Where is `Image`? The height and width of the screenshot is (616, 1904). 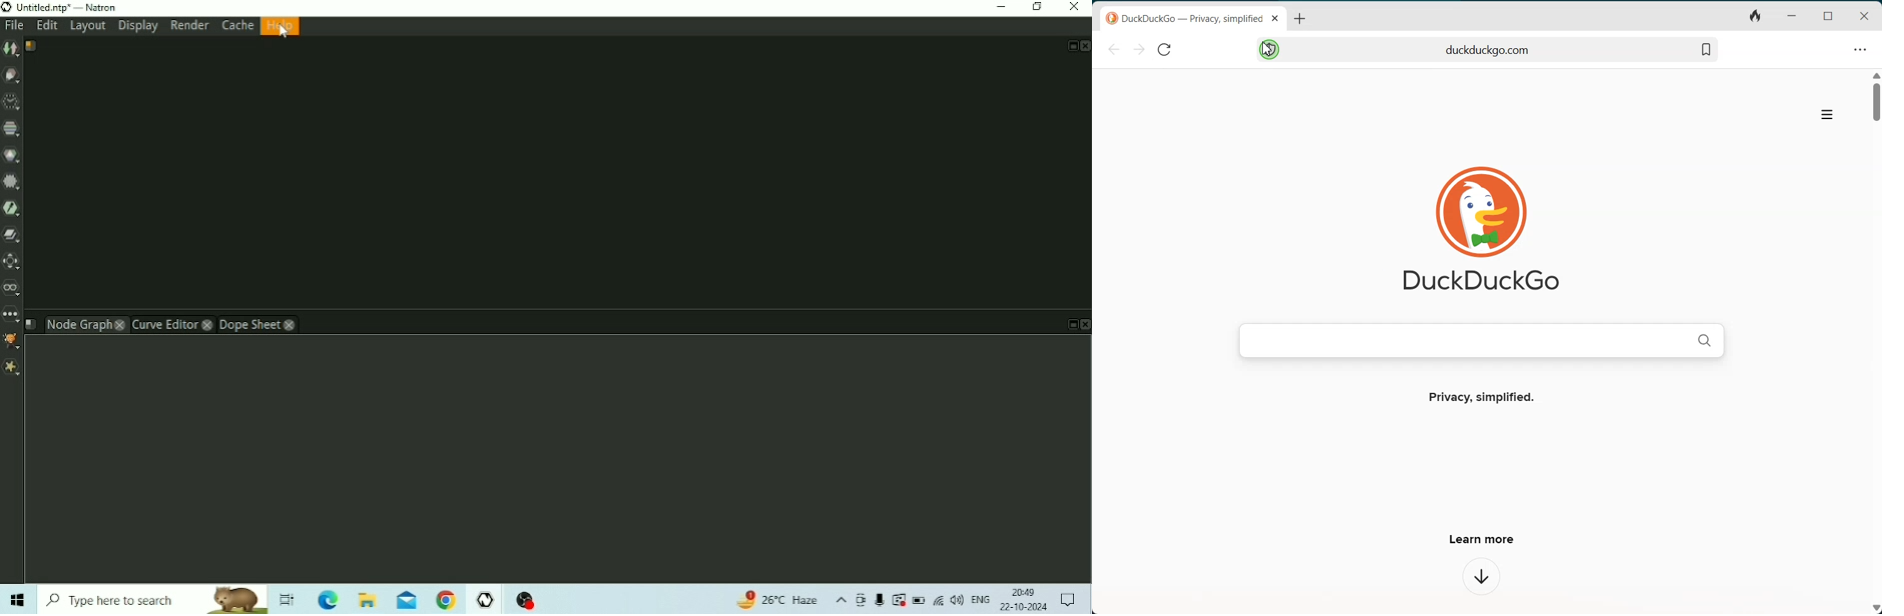 Image is located at coordinates (10, 49).